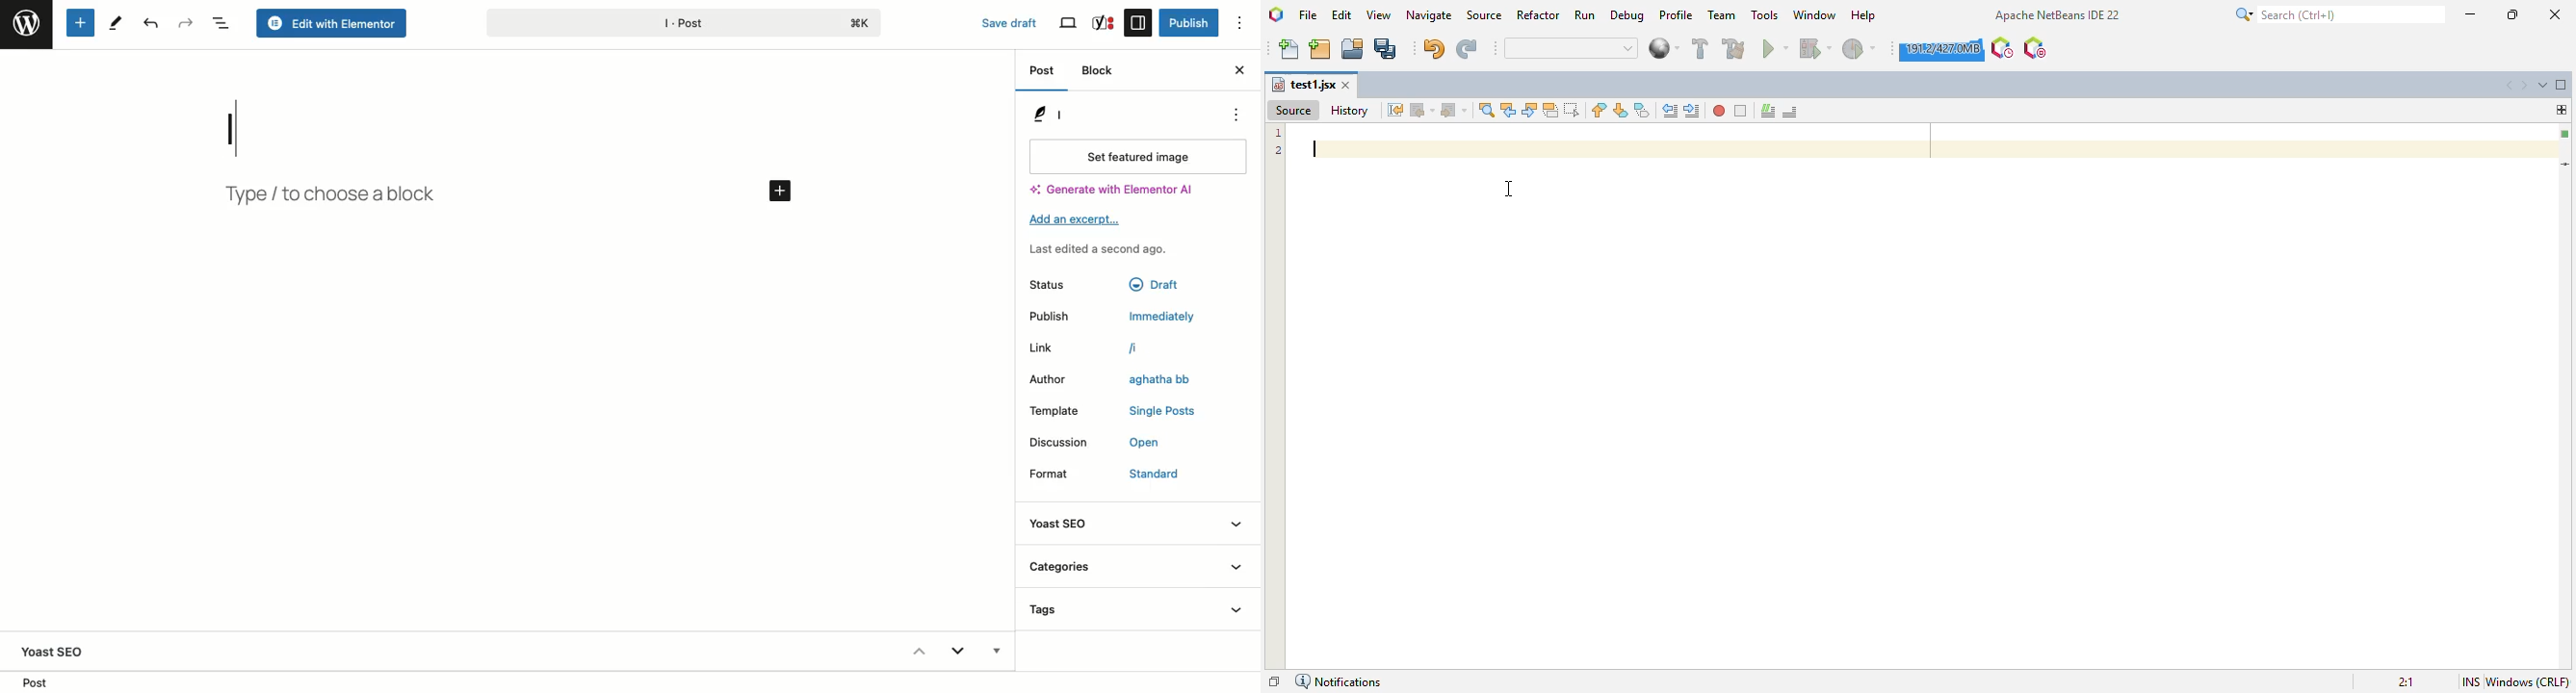 Image resolution: width=2576 pixels, height=700 pixels. I want to click on Document overview, so click(221, 24).